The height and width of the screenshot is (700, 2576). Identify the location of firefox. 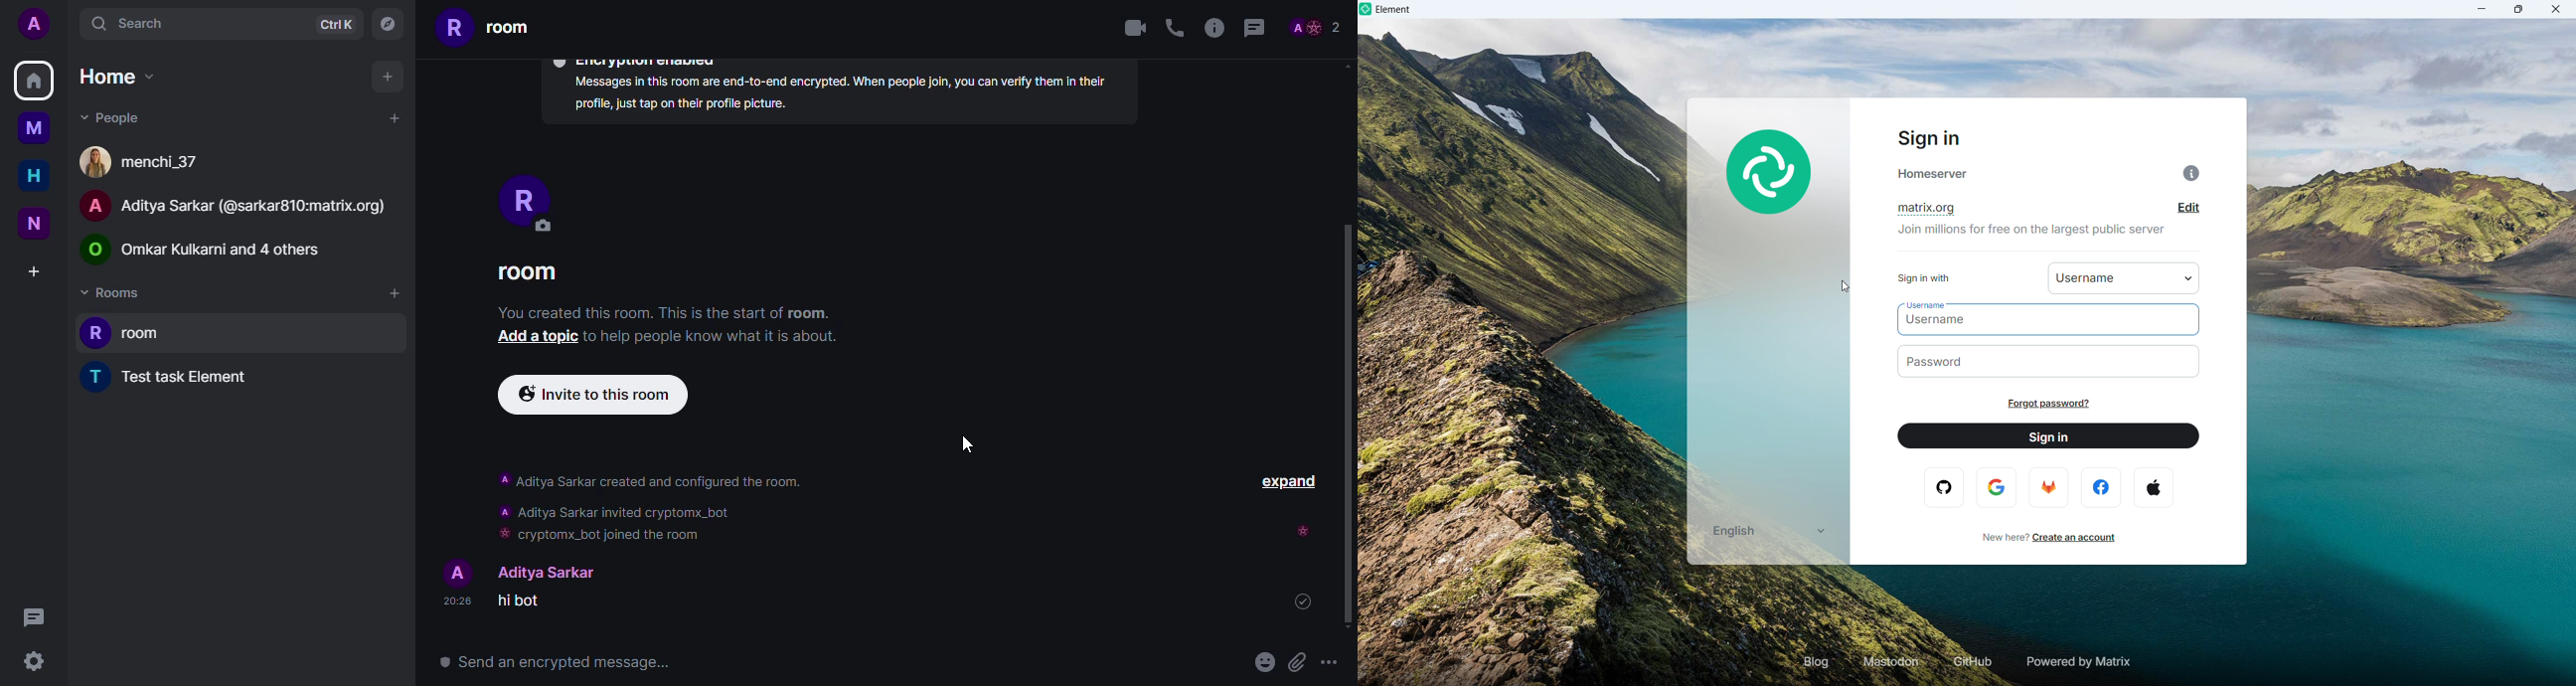
(2048, 487).